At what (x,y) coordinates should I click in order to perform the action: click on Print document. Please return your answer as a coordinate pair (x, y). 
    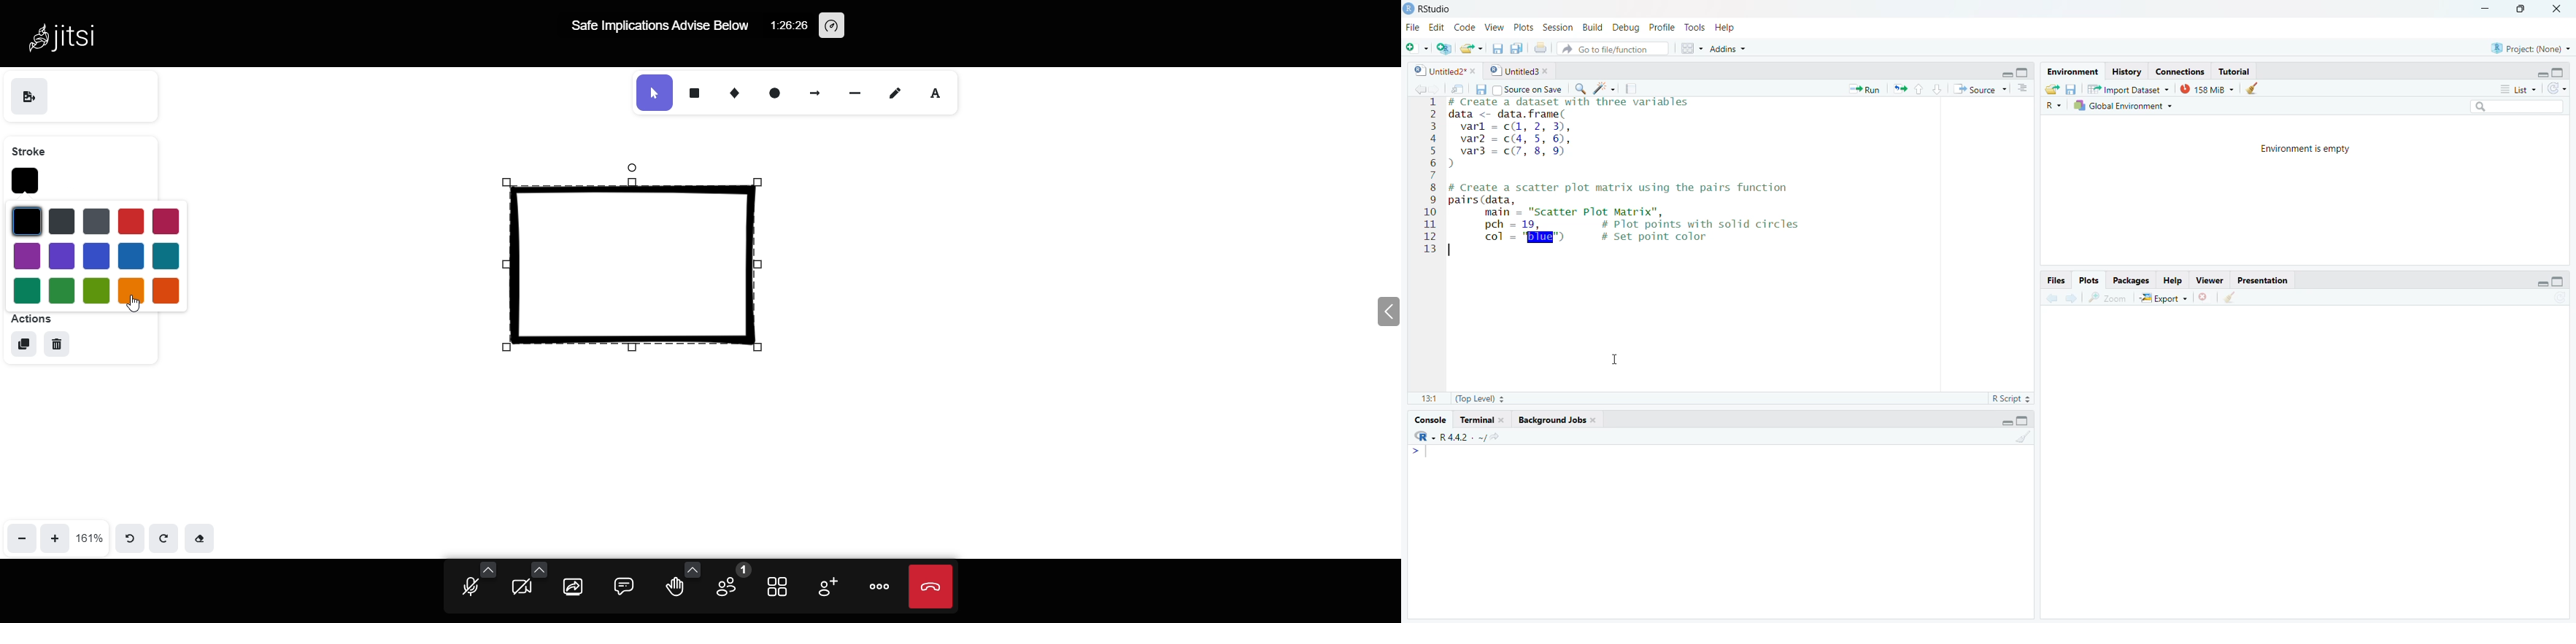
    Looking at the image, I should click on (1541, 48).